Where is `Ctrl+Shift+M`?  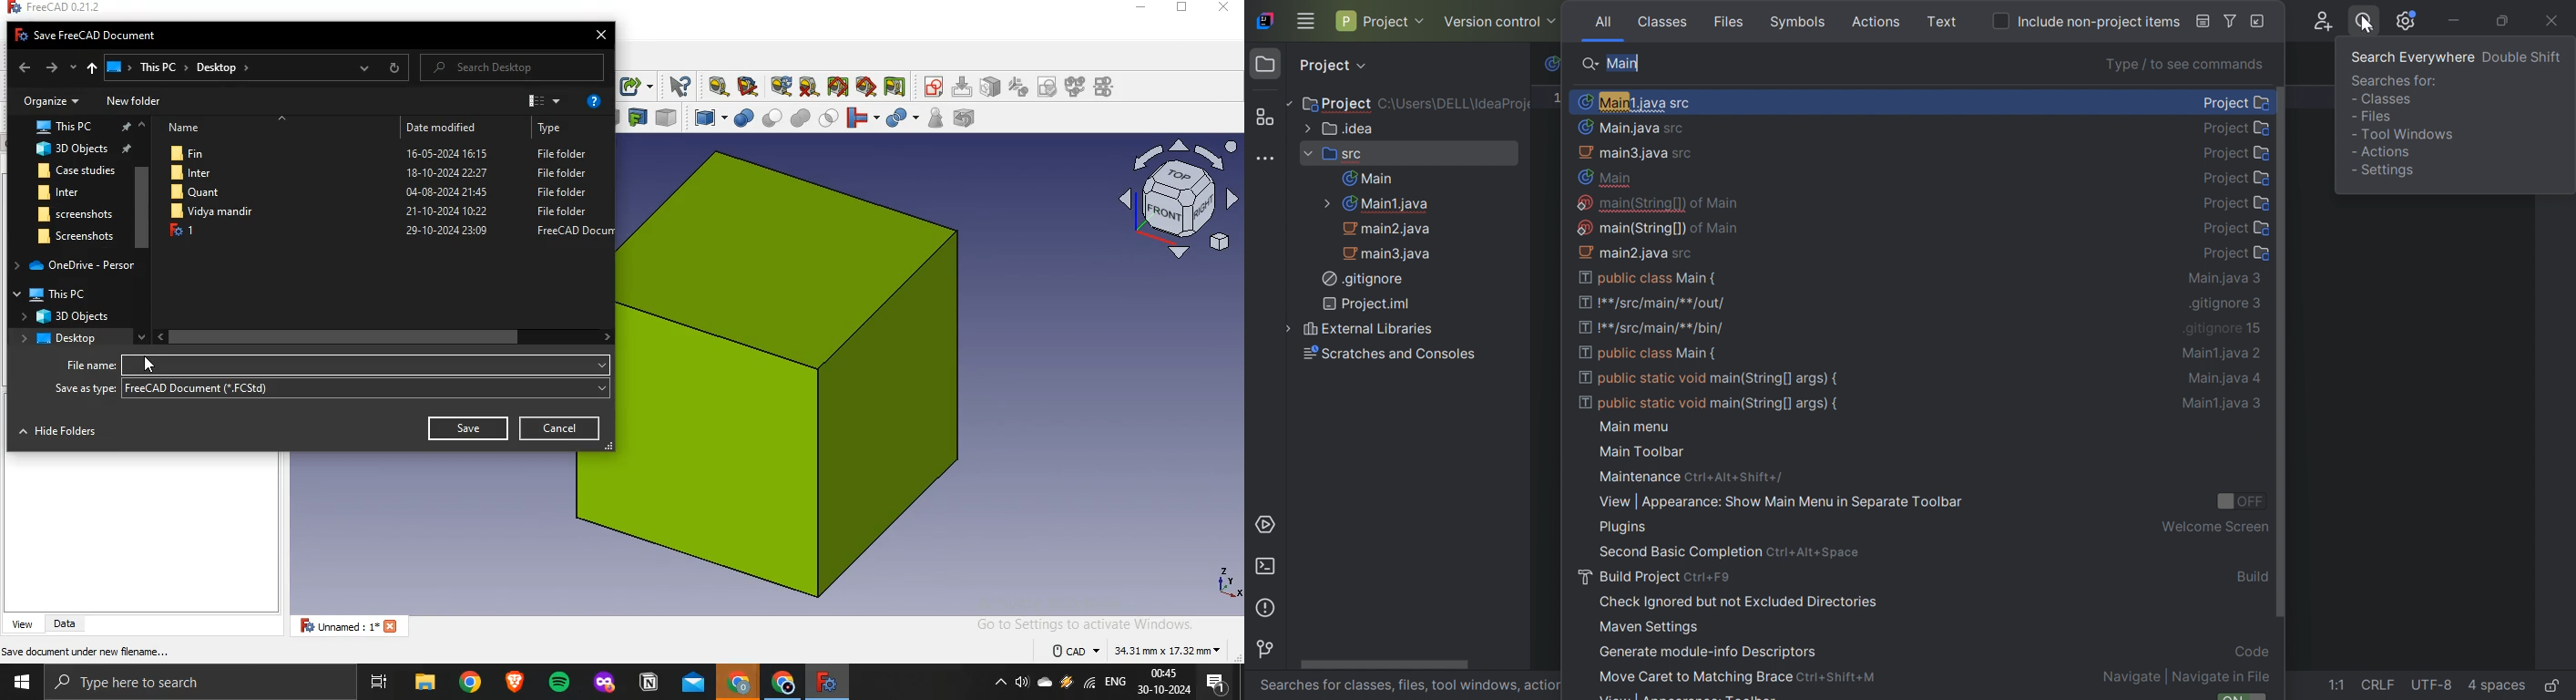 Ctrl+Shift+M is located at coordinates (1840, 678).